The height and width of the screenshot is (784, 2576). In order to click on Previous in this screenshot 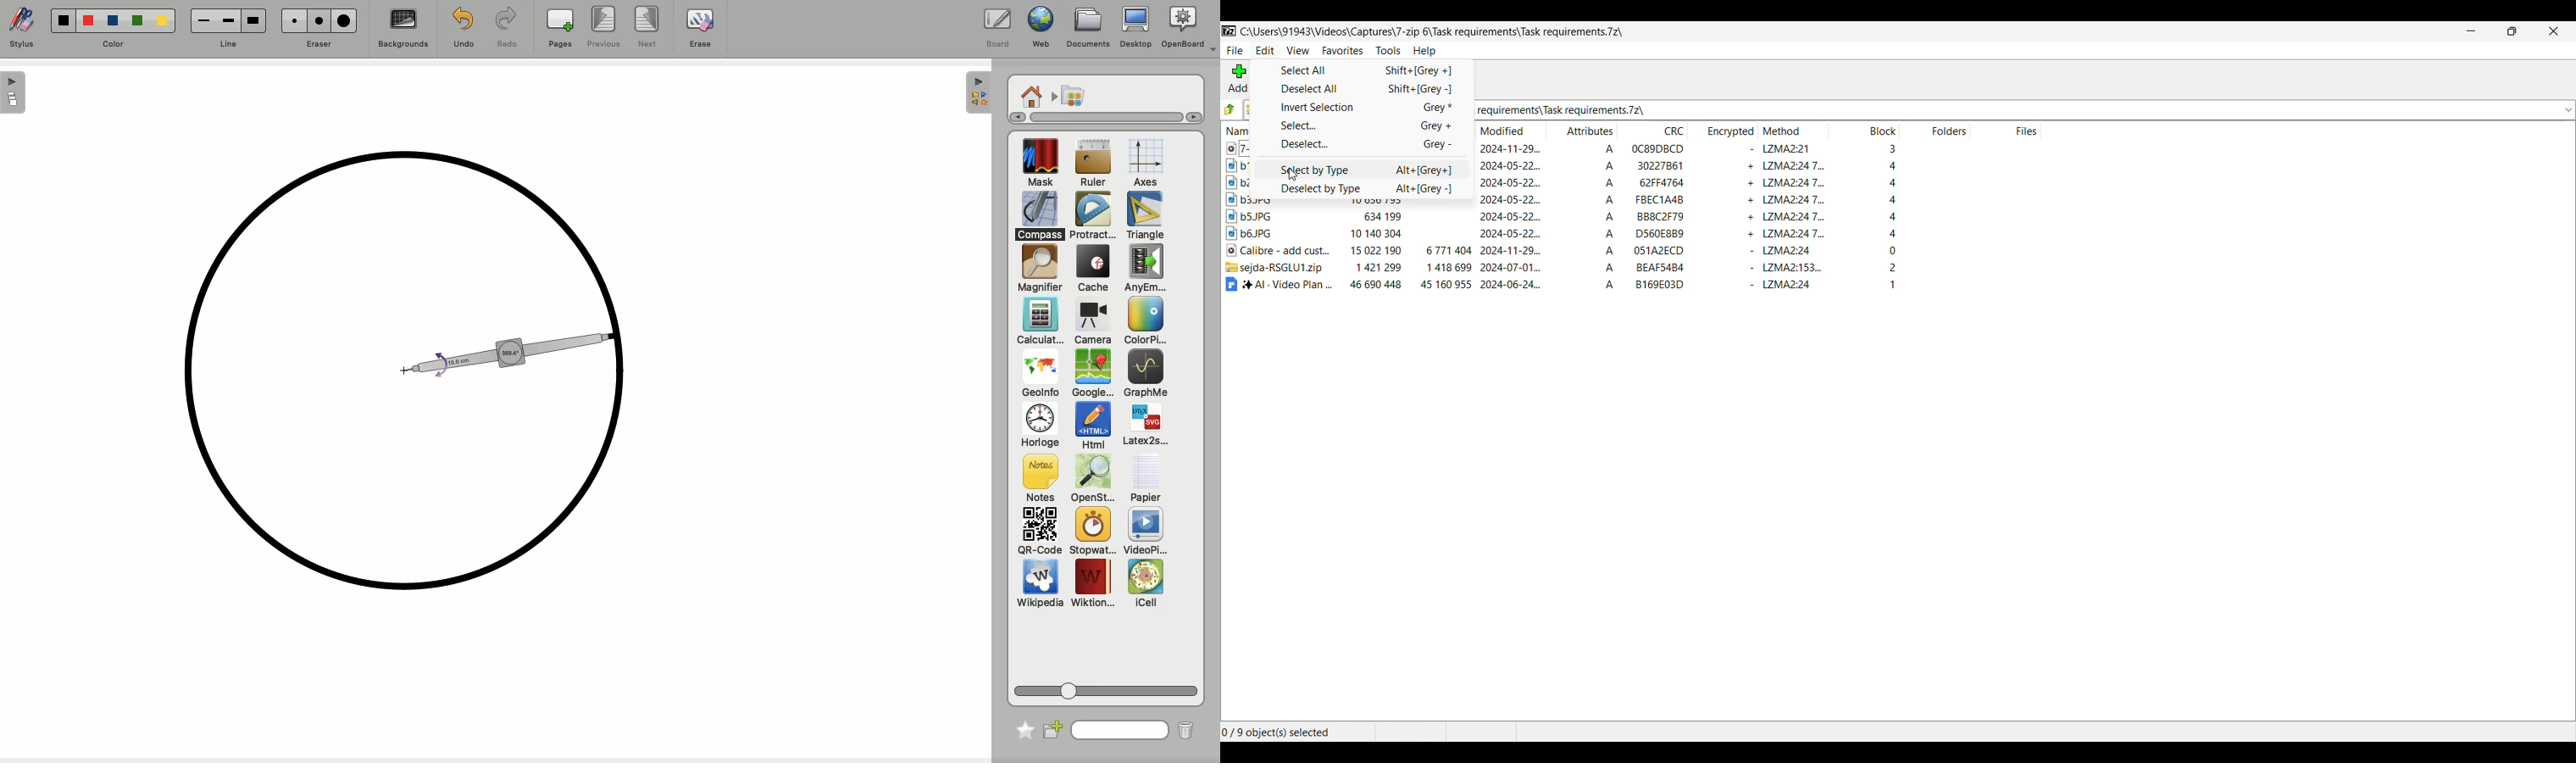, I will do `click(603, 28)`.